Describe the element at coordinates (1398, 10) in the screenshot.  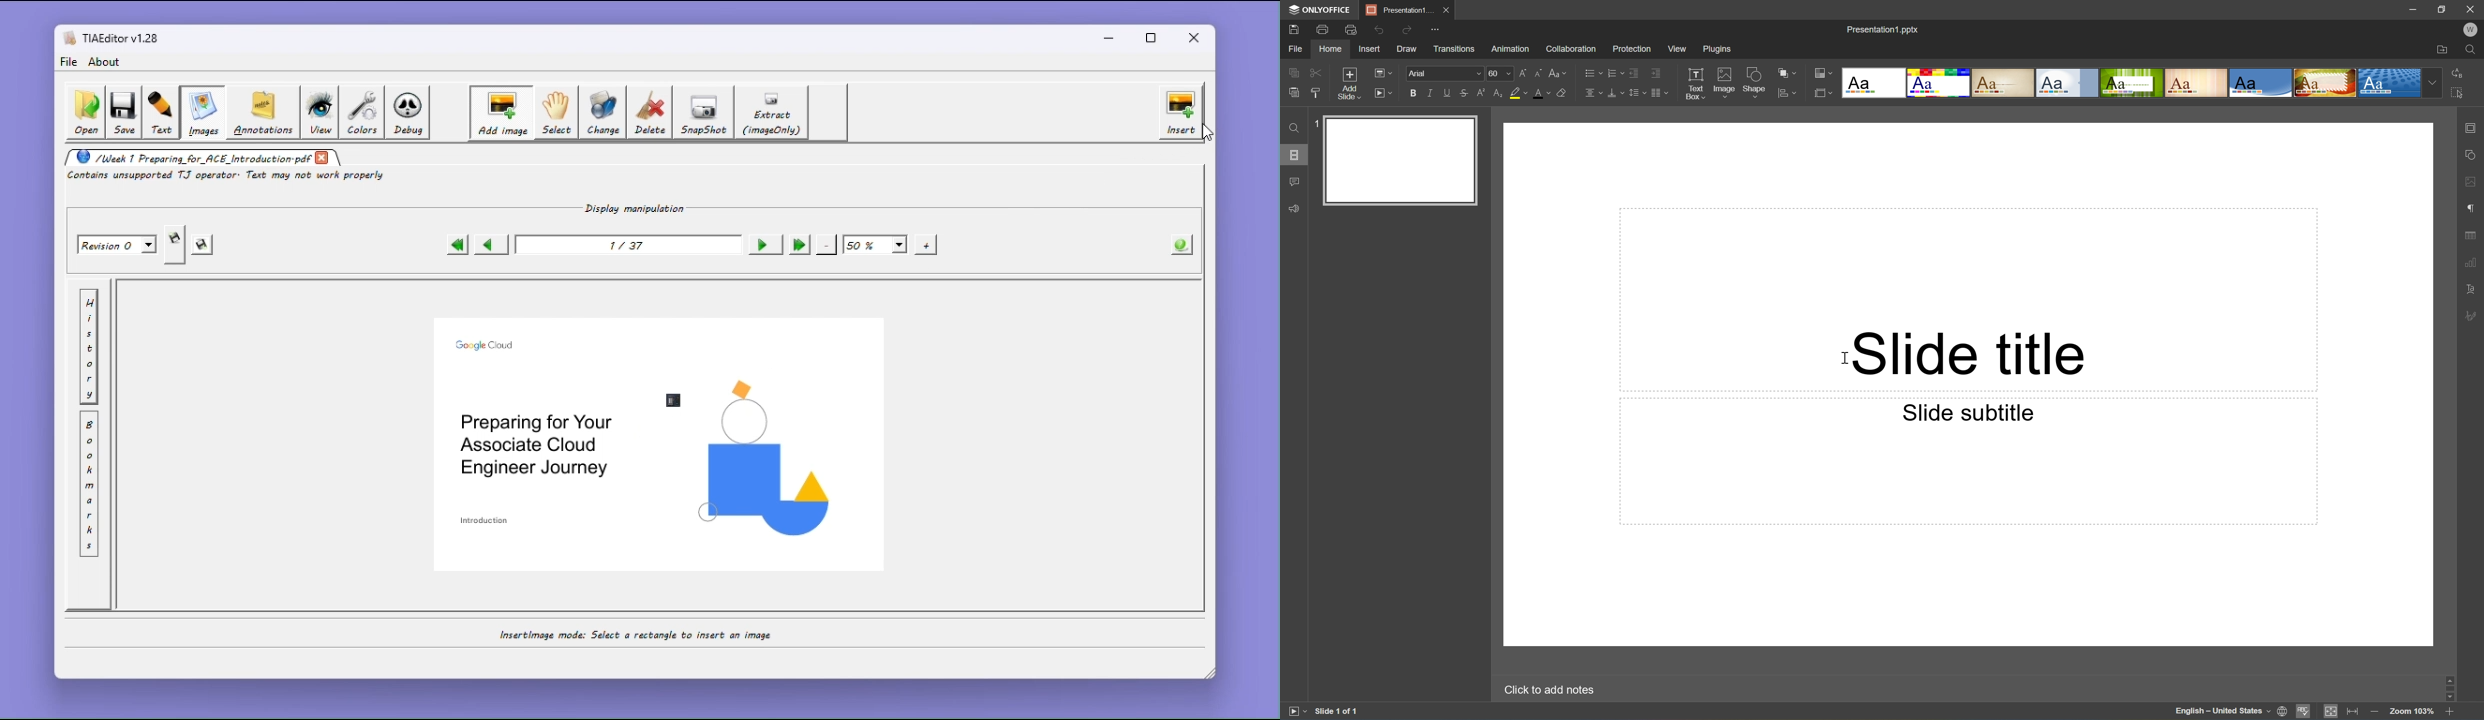
I see `Presentation1...` at that location.